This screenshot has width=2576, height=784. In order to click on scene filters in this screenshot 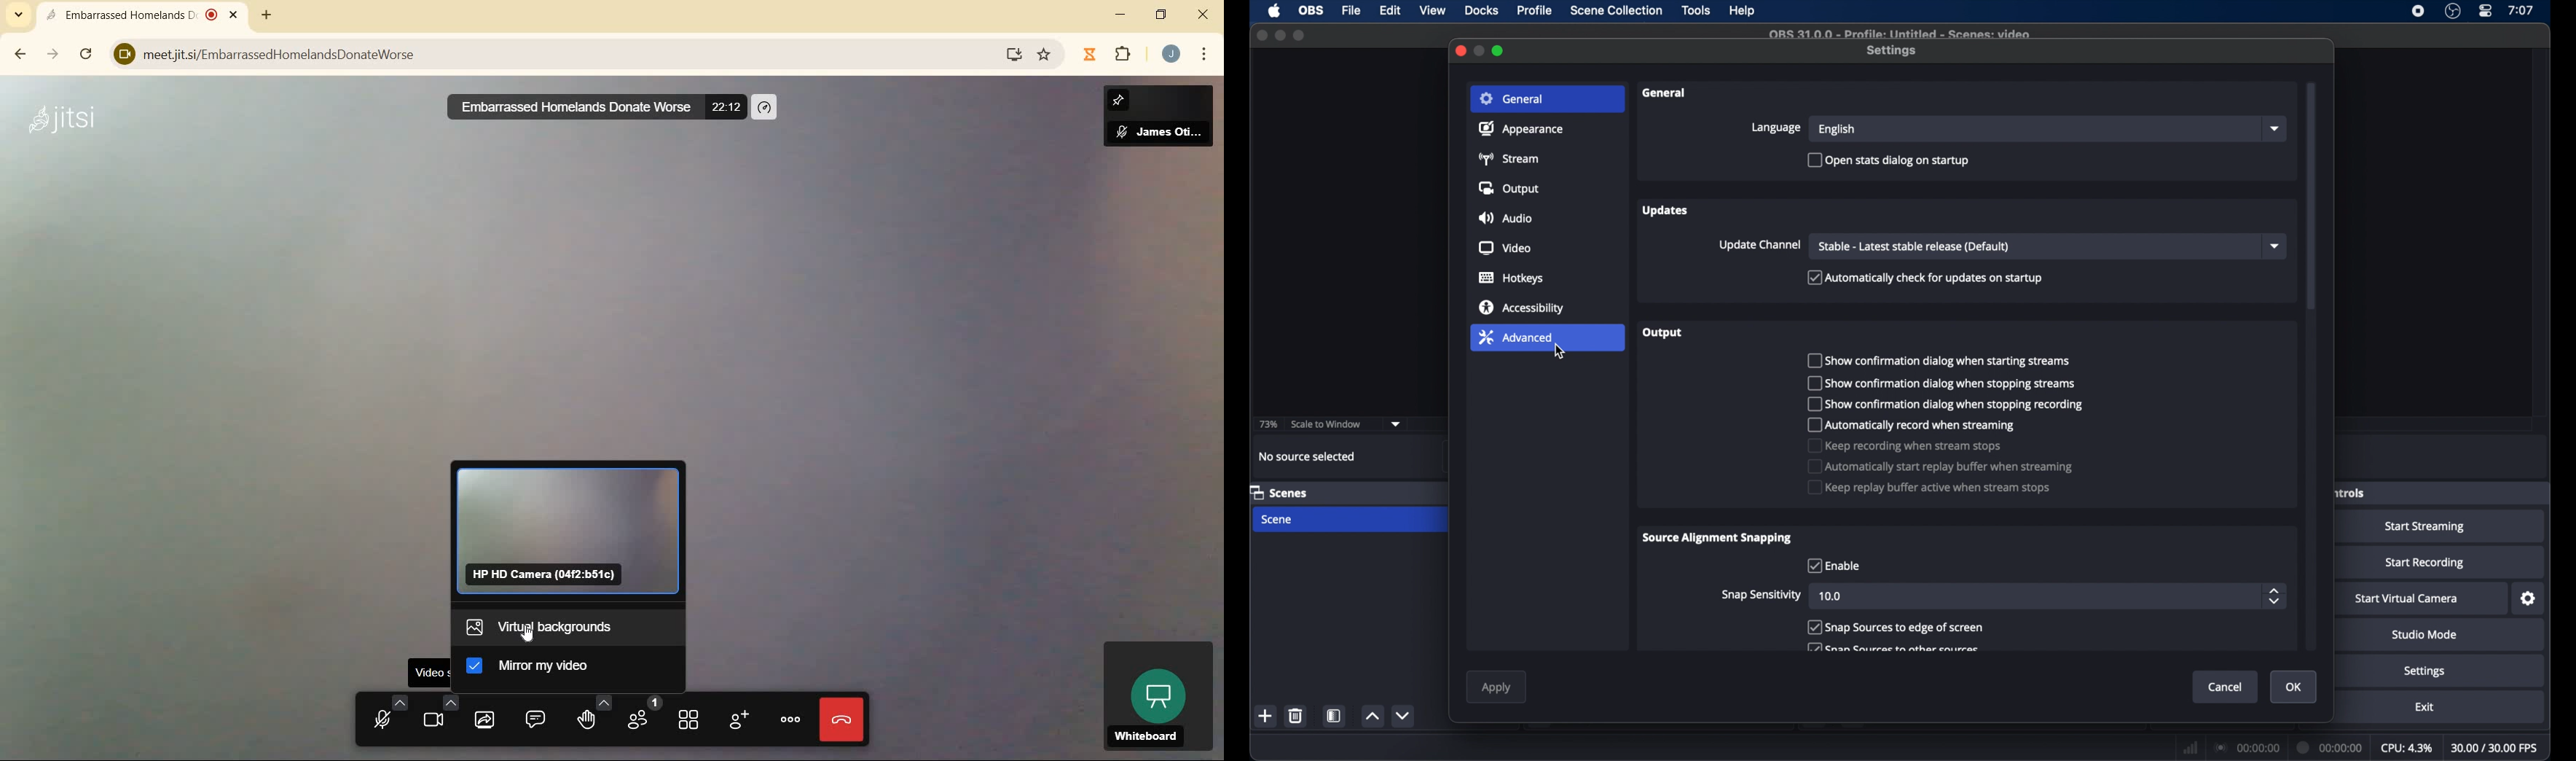, I will do `click(1334, 716)`.